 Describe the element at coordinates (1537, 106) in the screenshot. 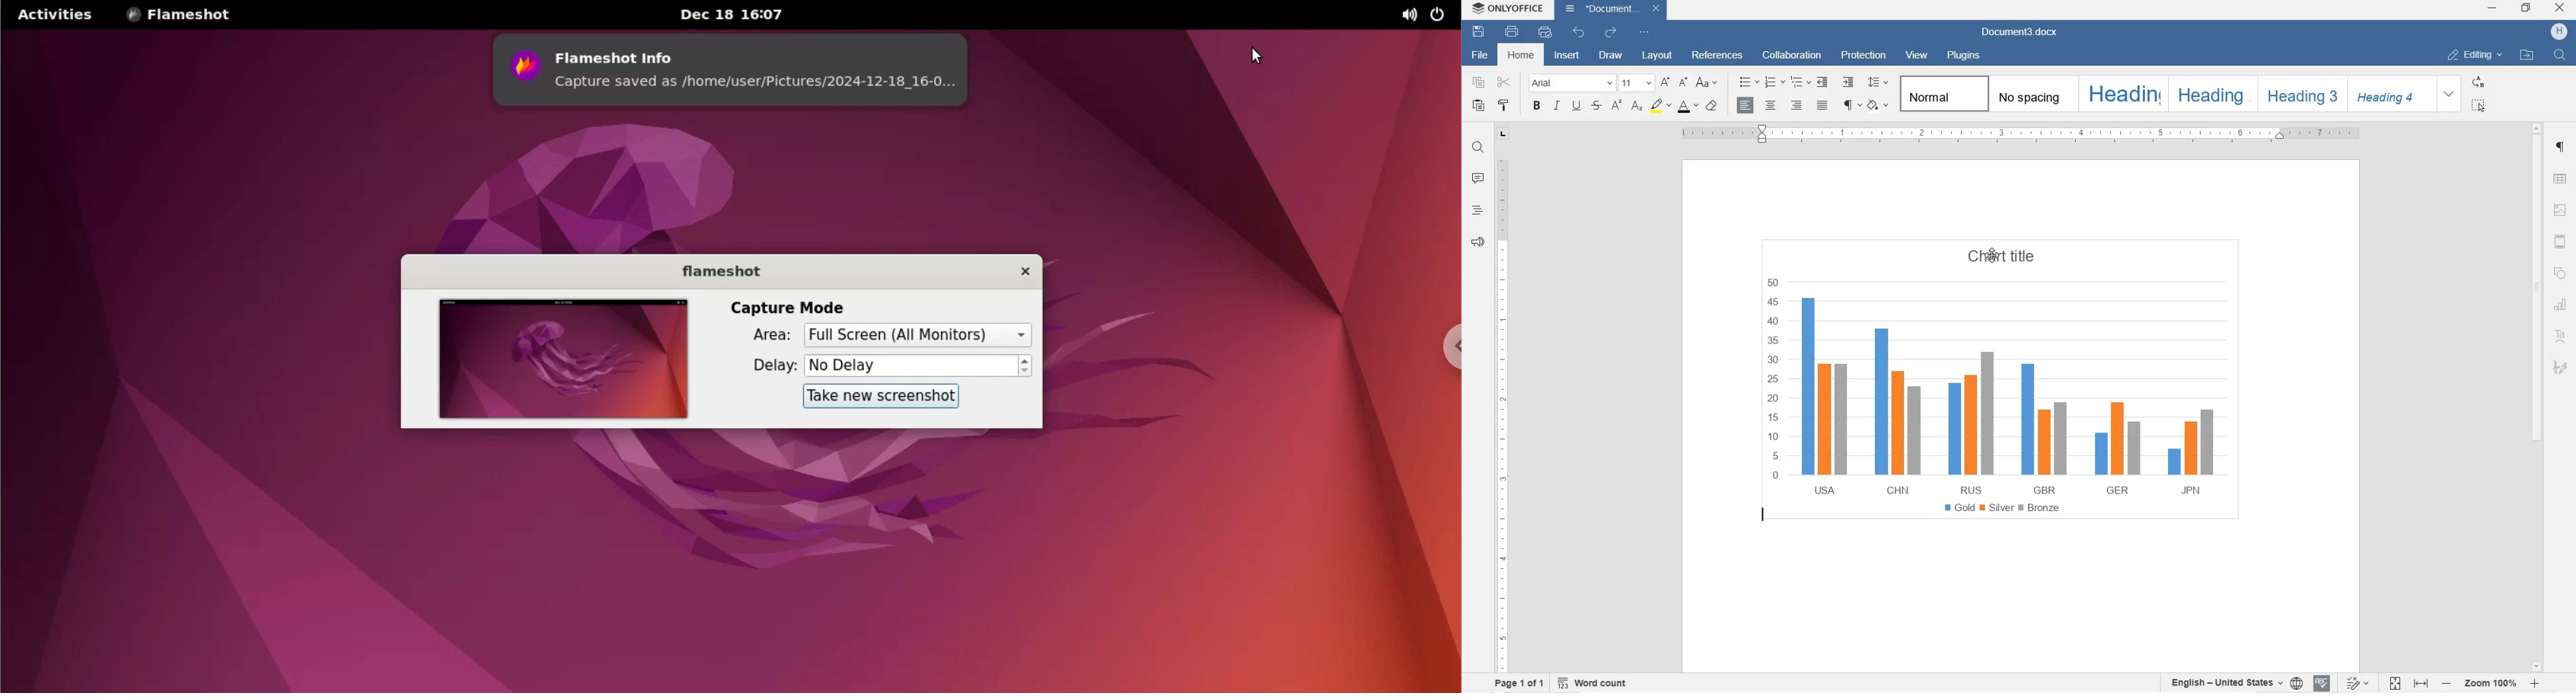

I see `BOLD` at that location.